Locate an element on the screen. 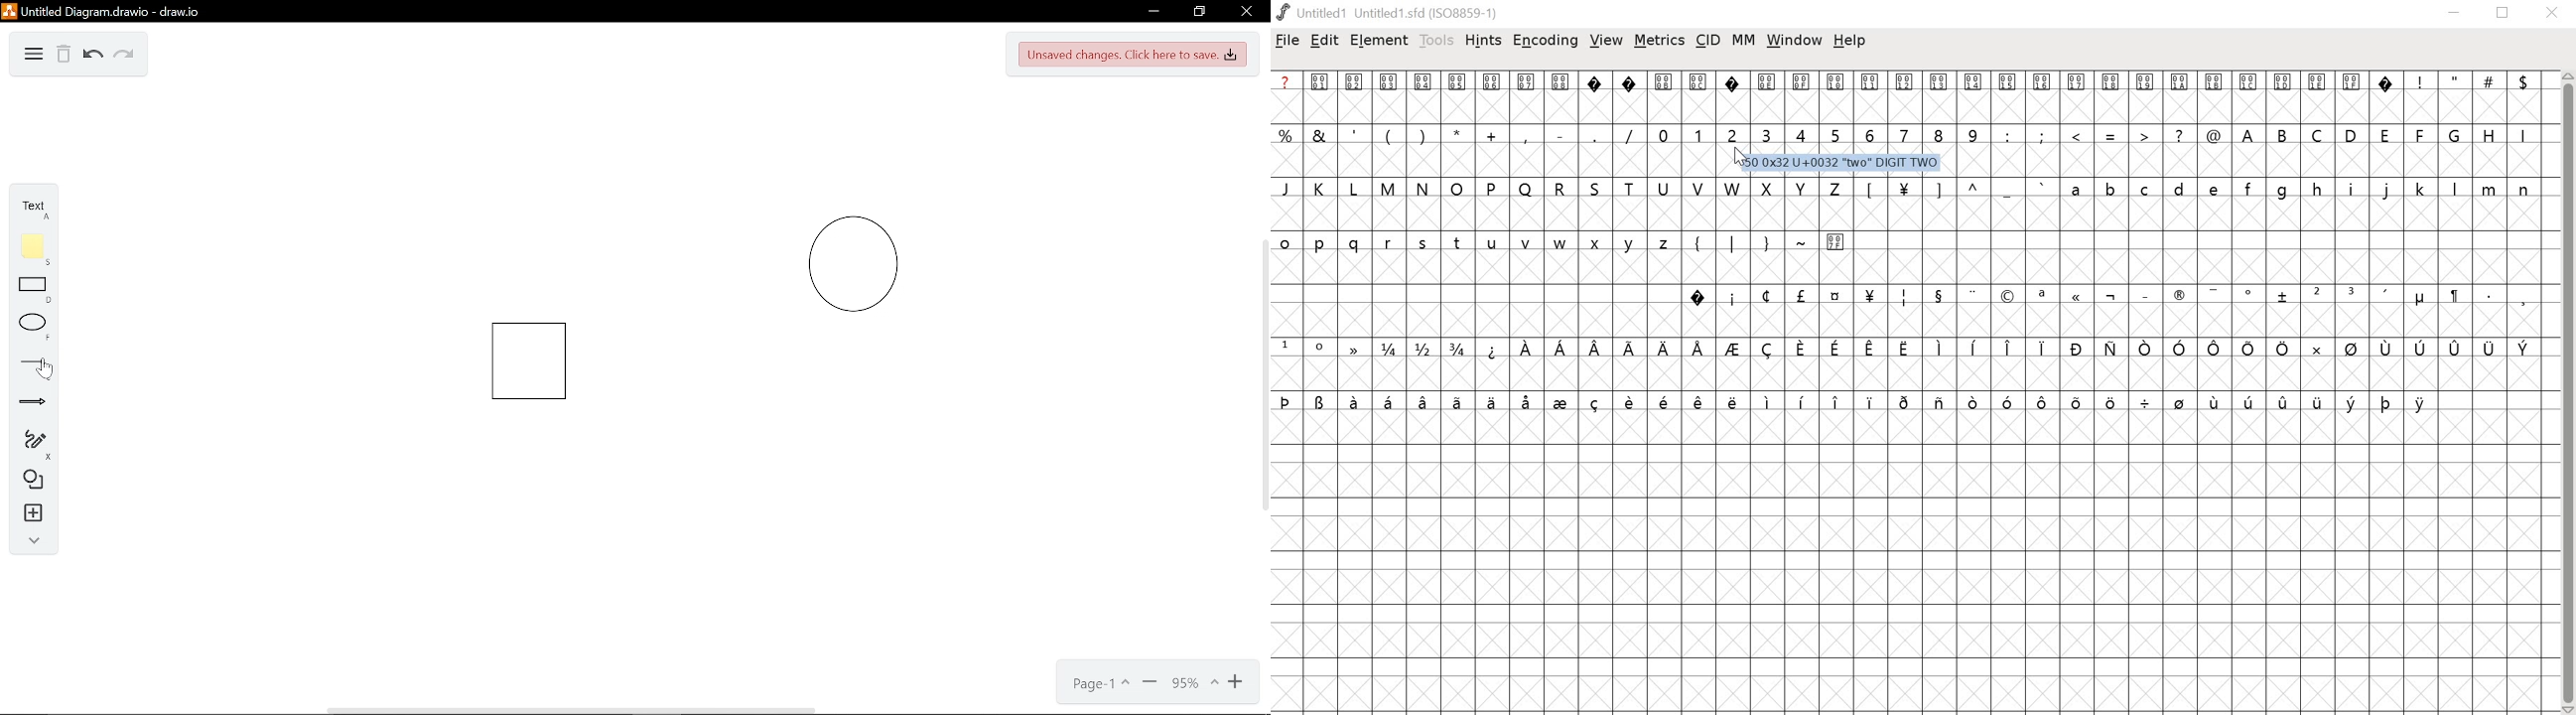 The image size is (2576, 728). glyphs/fonts and black canvas is located at coordinates (1913, 388).